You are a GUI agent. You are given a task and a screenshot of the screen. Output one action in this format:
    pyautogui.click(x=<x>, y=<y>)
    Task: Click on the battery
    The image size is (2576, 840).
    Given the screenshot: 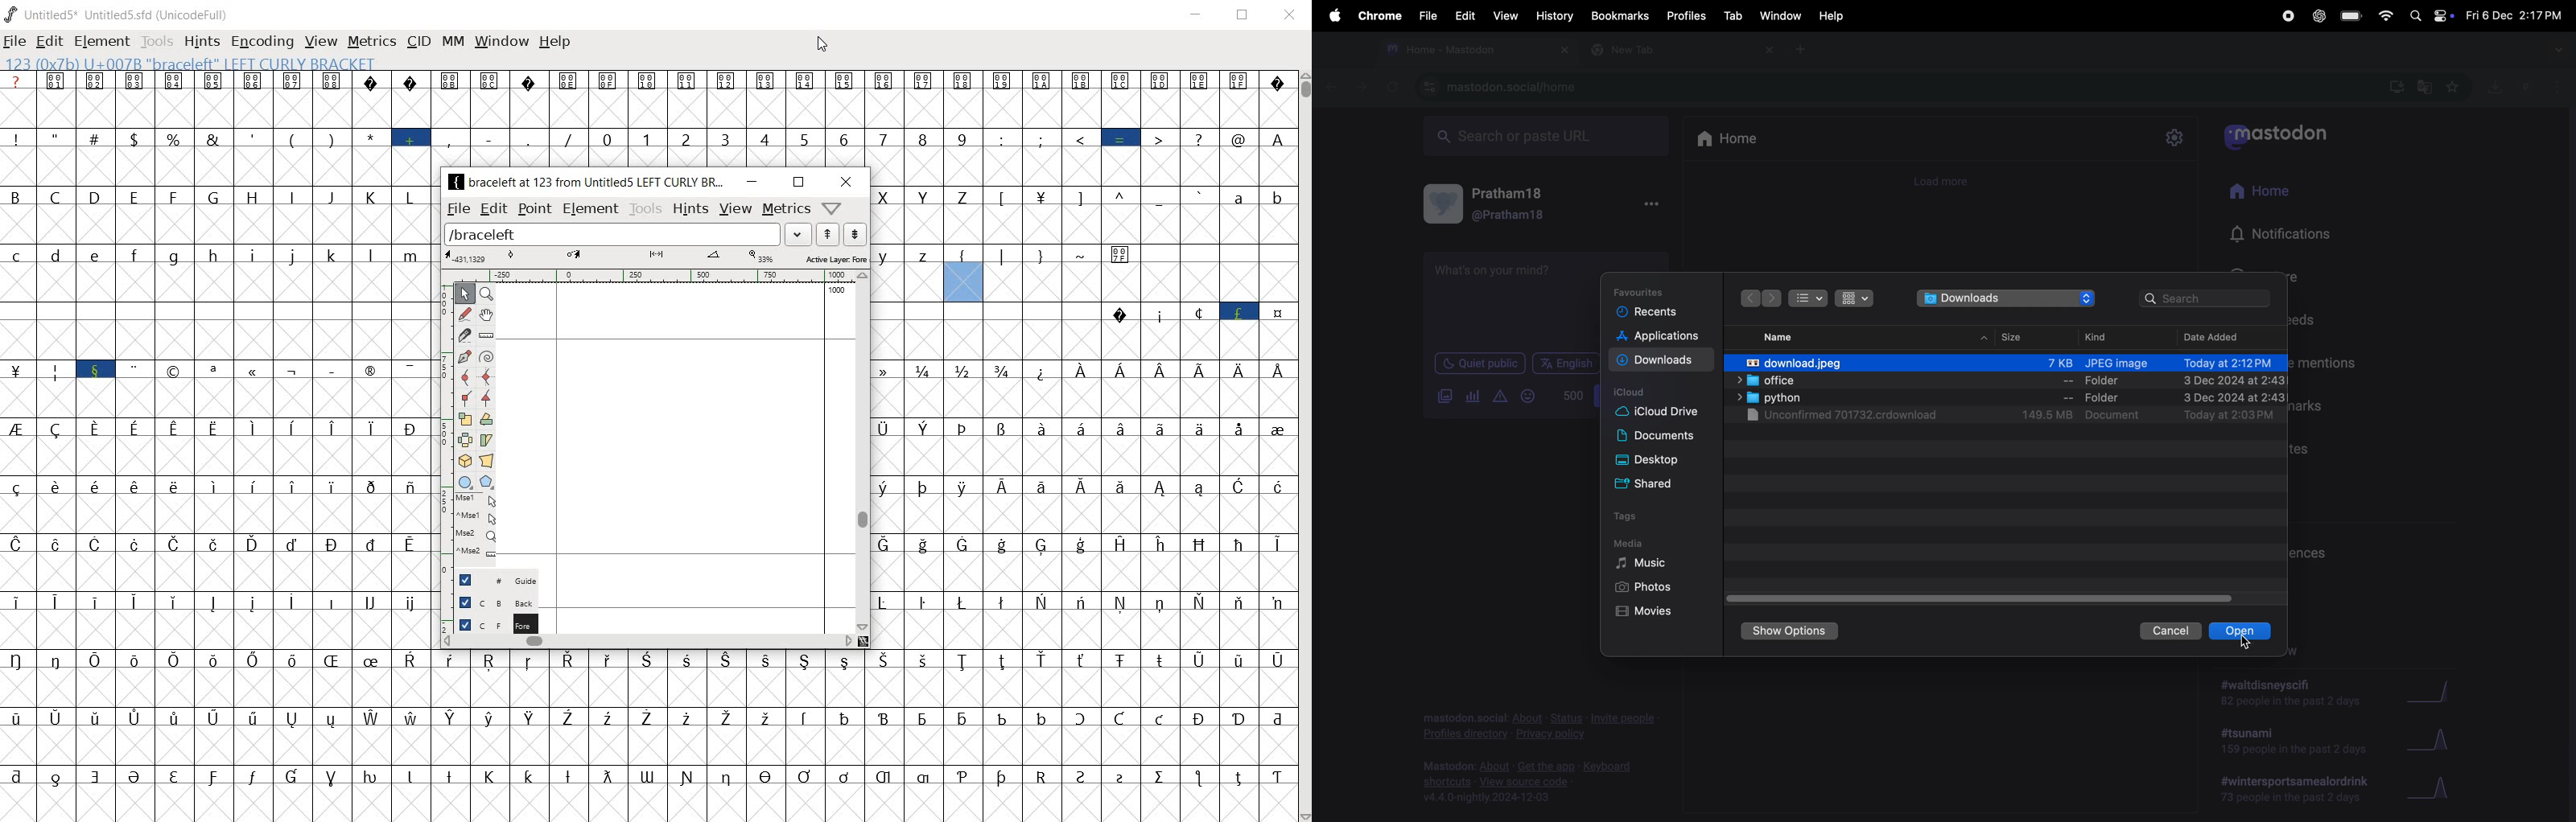 What is the action you would take?
    pyautogui.click(x=2352, y=17)
    